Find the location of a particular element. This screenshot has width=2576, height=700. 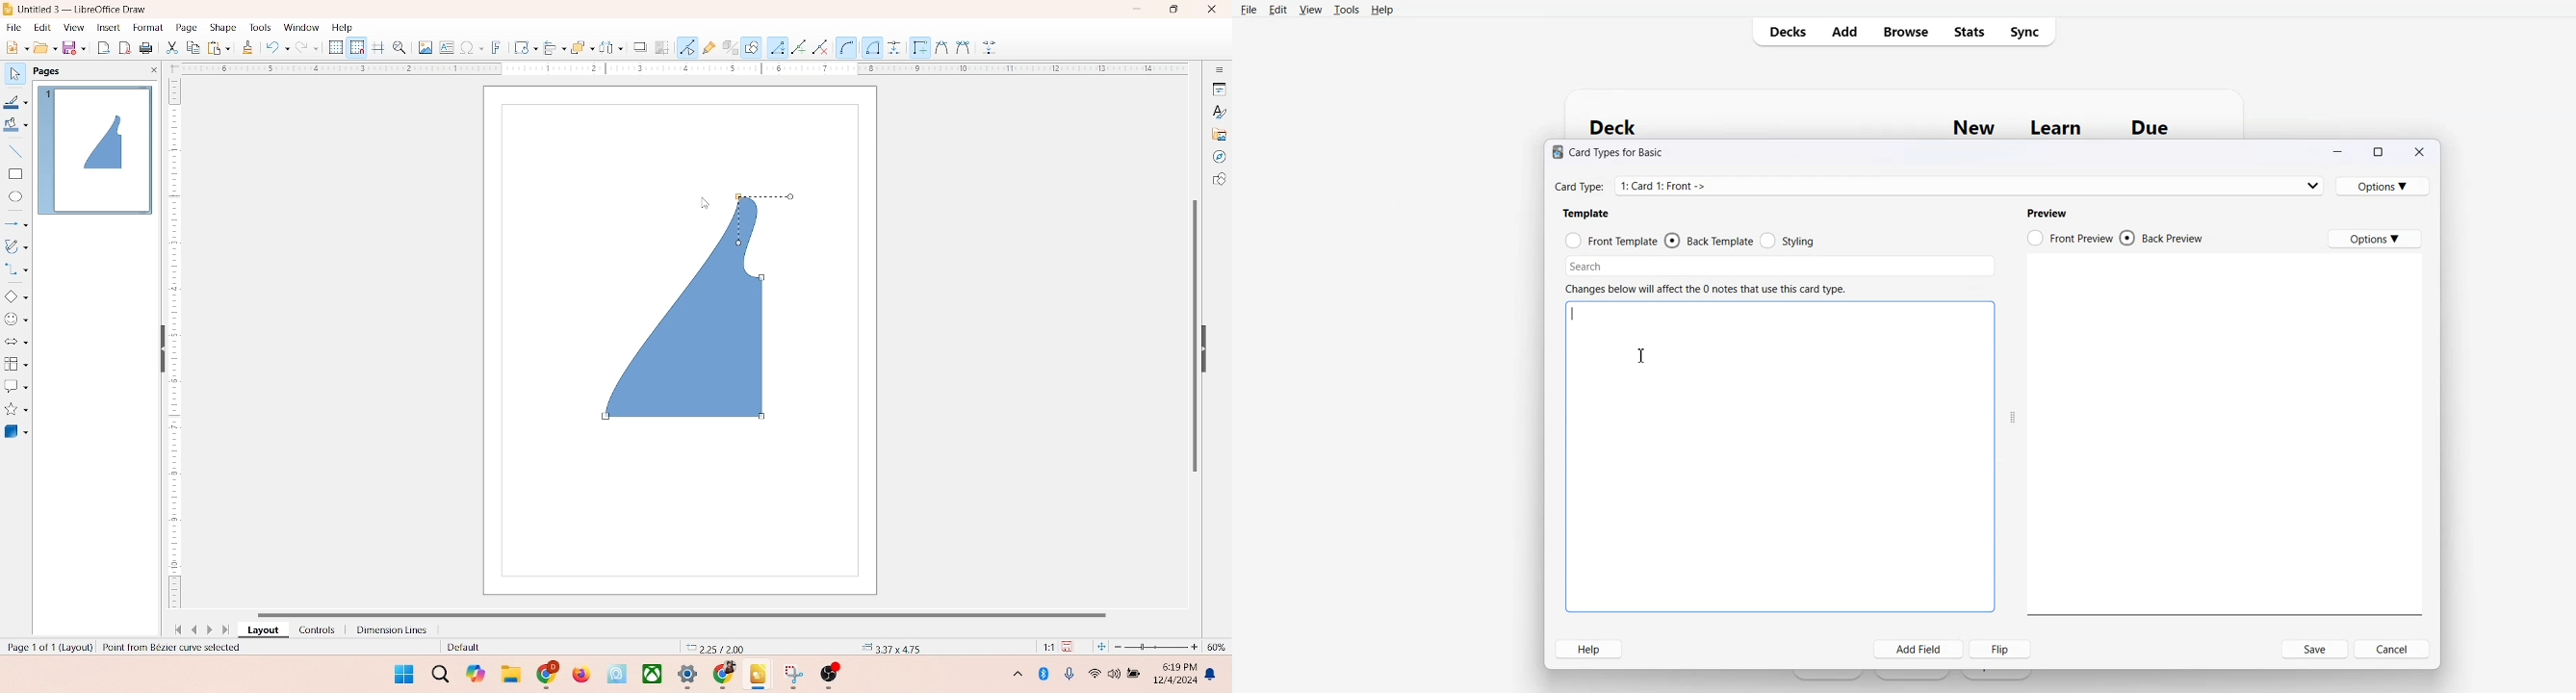

Text Cursor is located at coordinates (1642, 356).